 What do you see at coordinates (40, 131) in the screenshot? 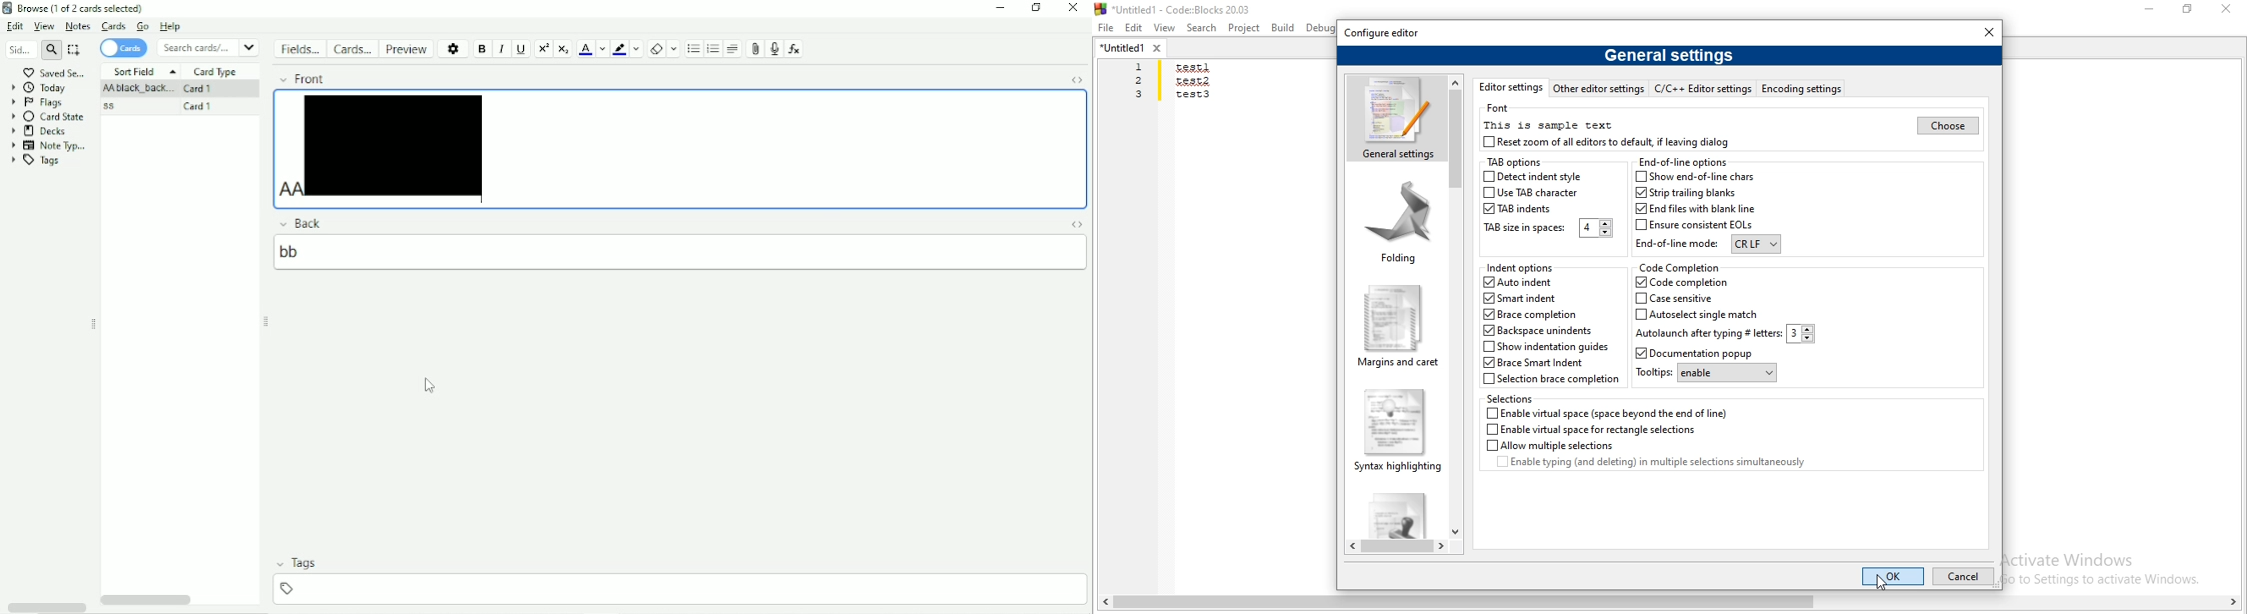
I see `Decks` at bounding box center [40, 131].